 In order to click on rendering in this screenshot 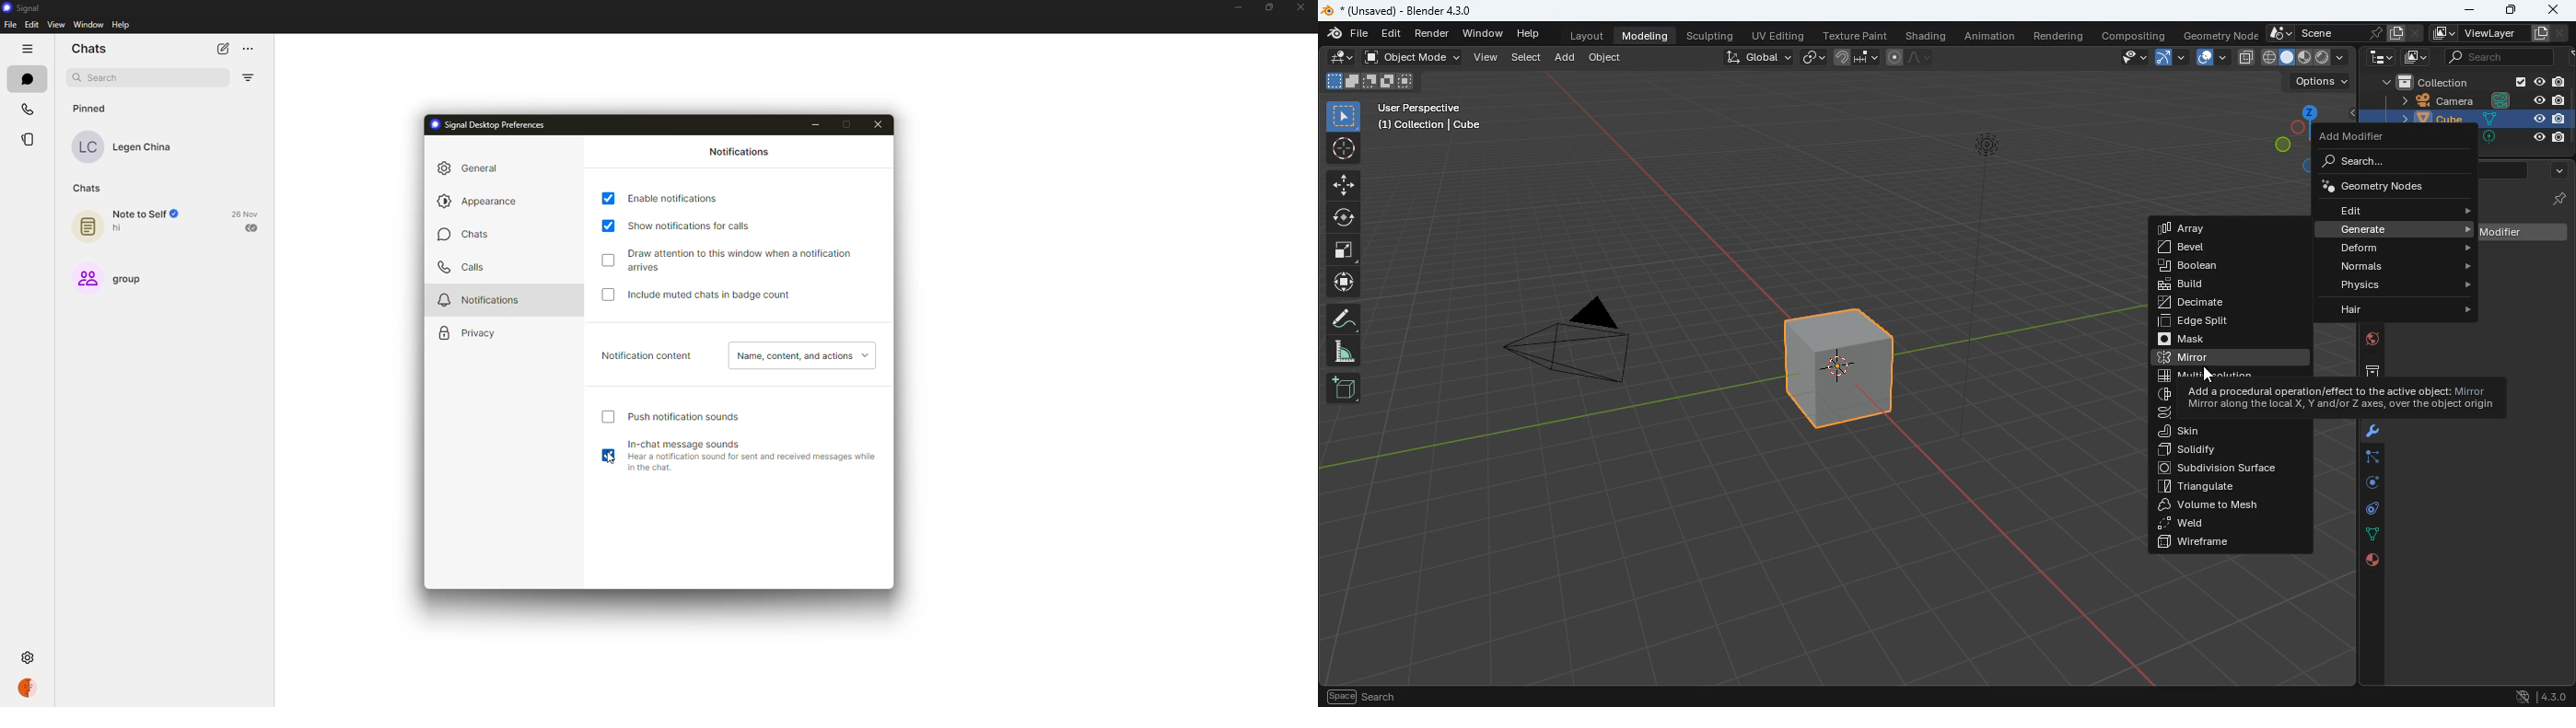, I will do `click(2058, 38)`.